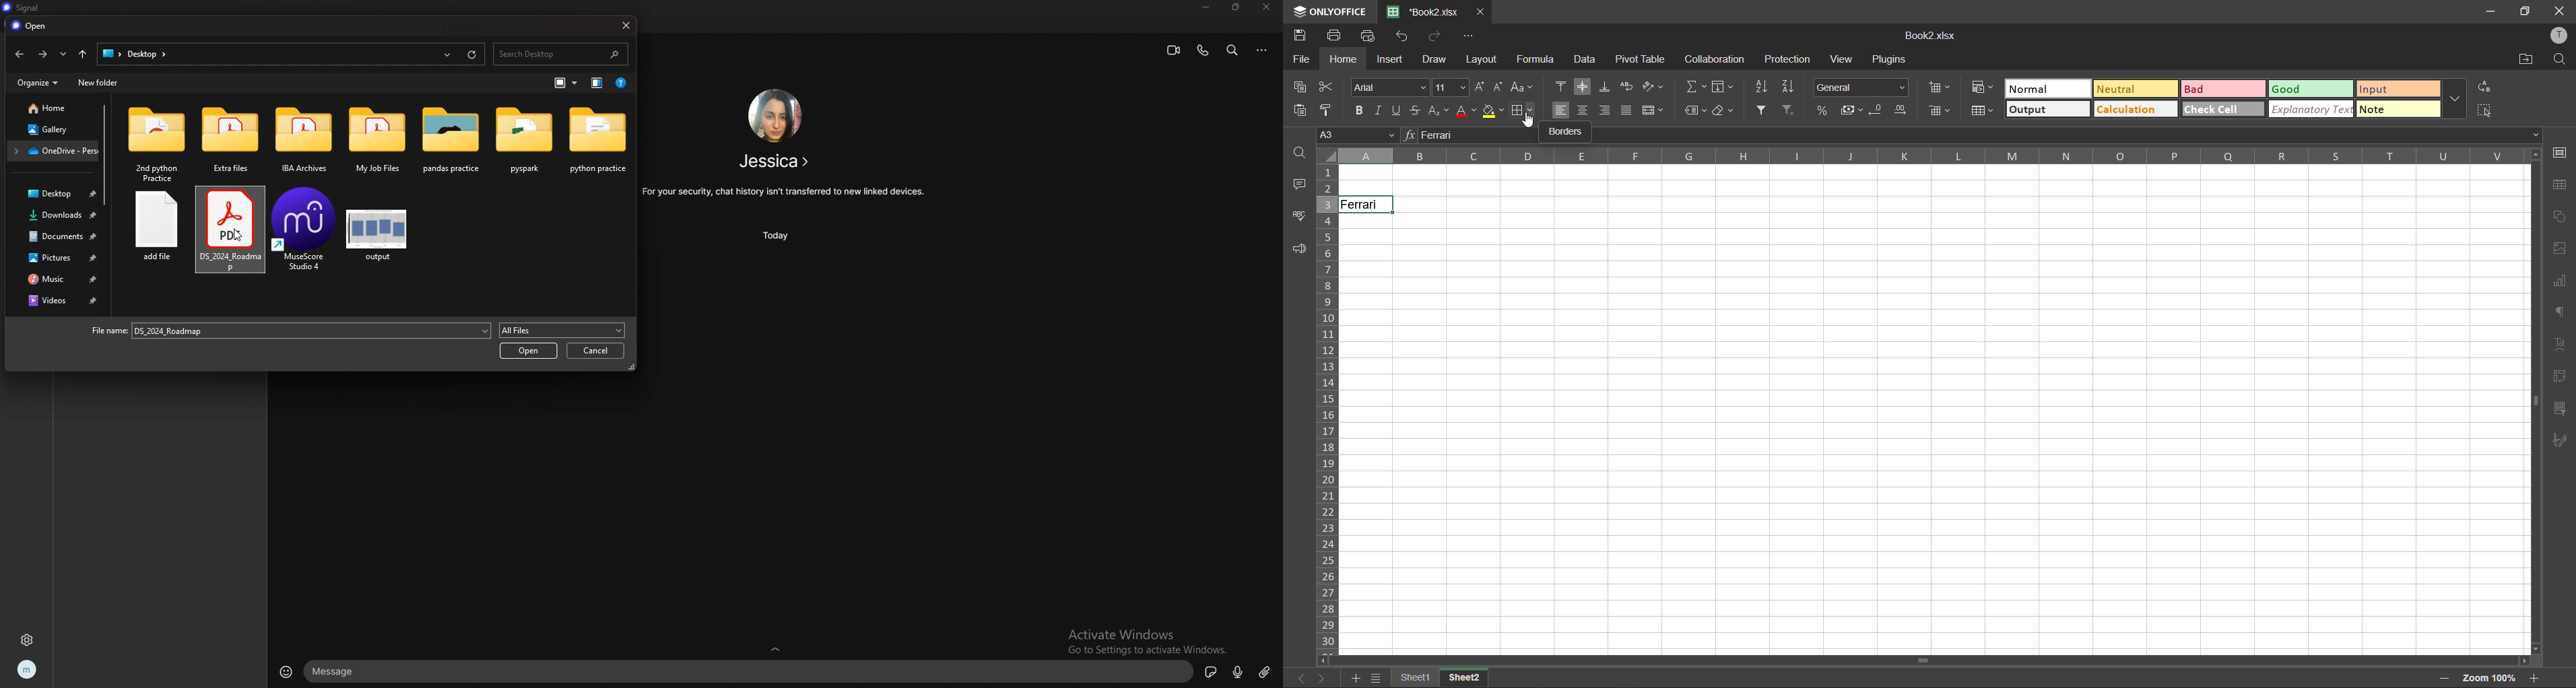 The width and height of the screenshot is (2576, 700). What do you see at coordinates (1441, 679) in the screenshot?
I see `sheet names` at bounding box center [1441, 679].